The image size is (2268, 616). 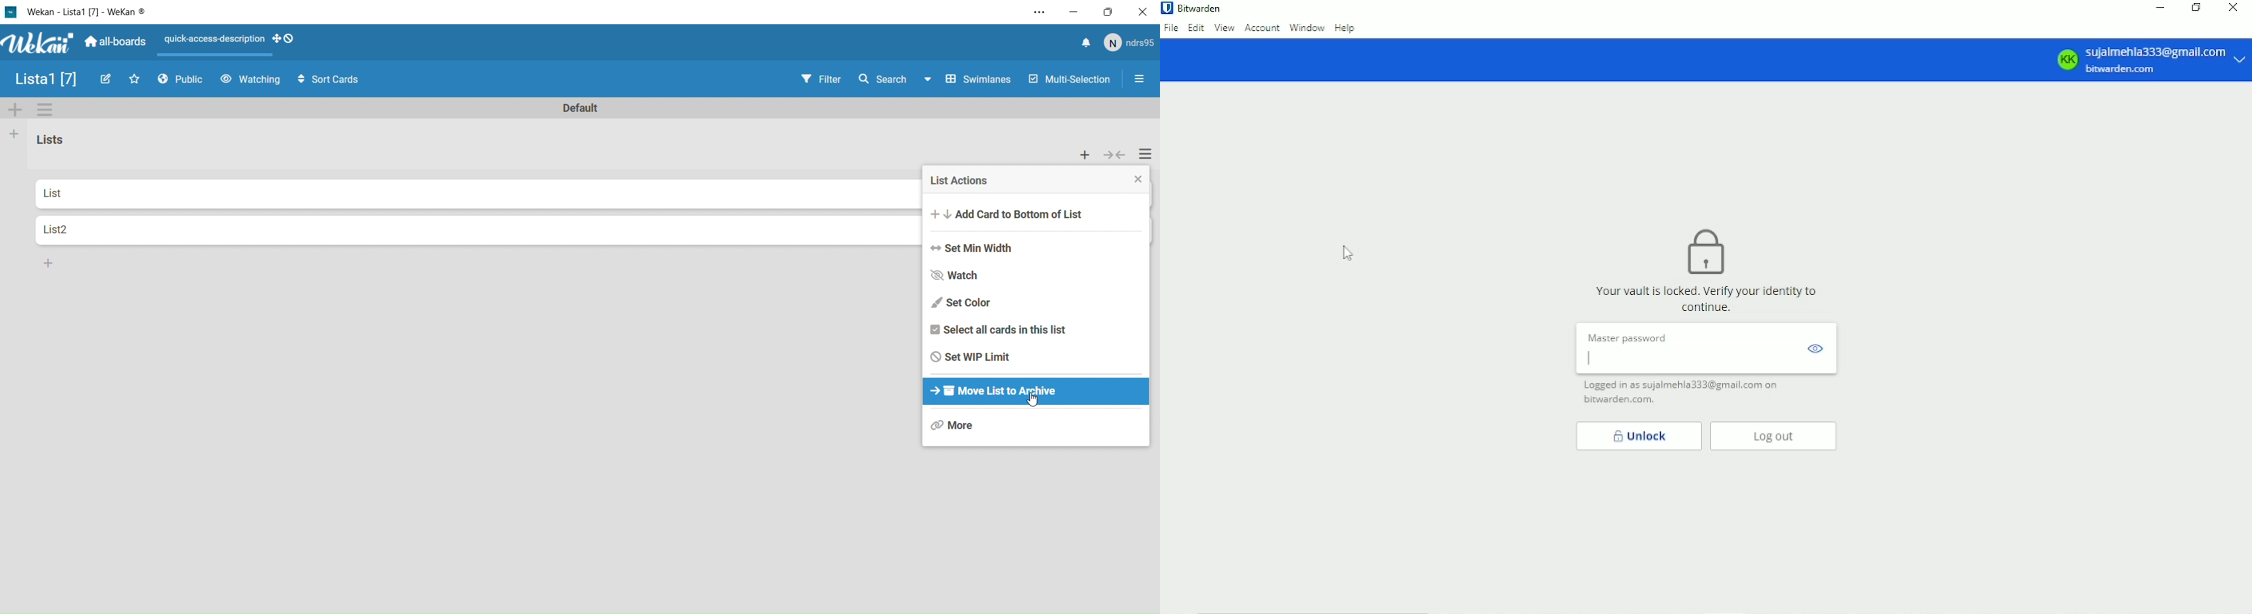 What do you see at coordinates (1147, 158) in the screenshot?
I see `Settings` at bounding box center [1147, 158].